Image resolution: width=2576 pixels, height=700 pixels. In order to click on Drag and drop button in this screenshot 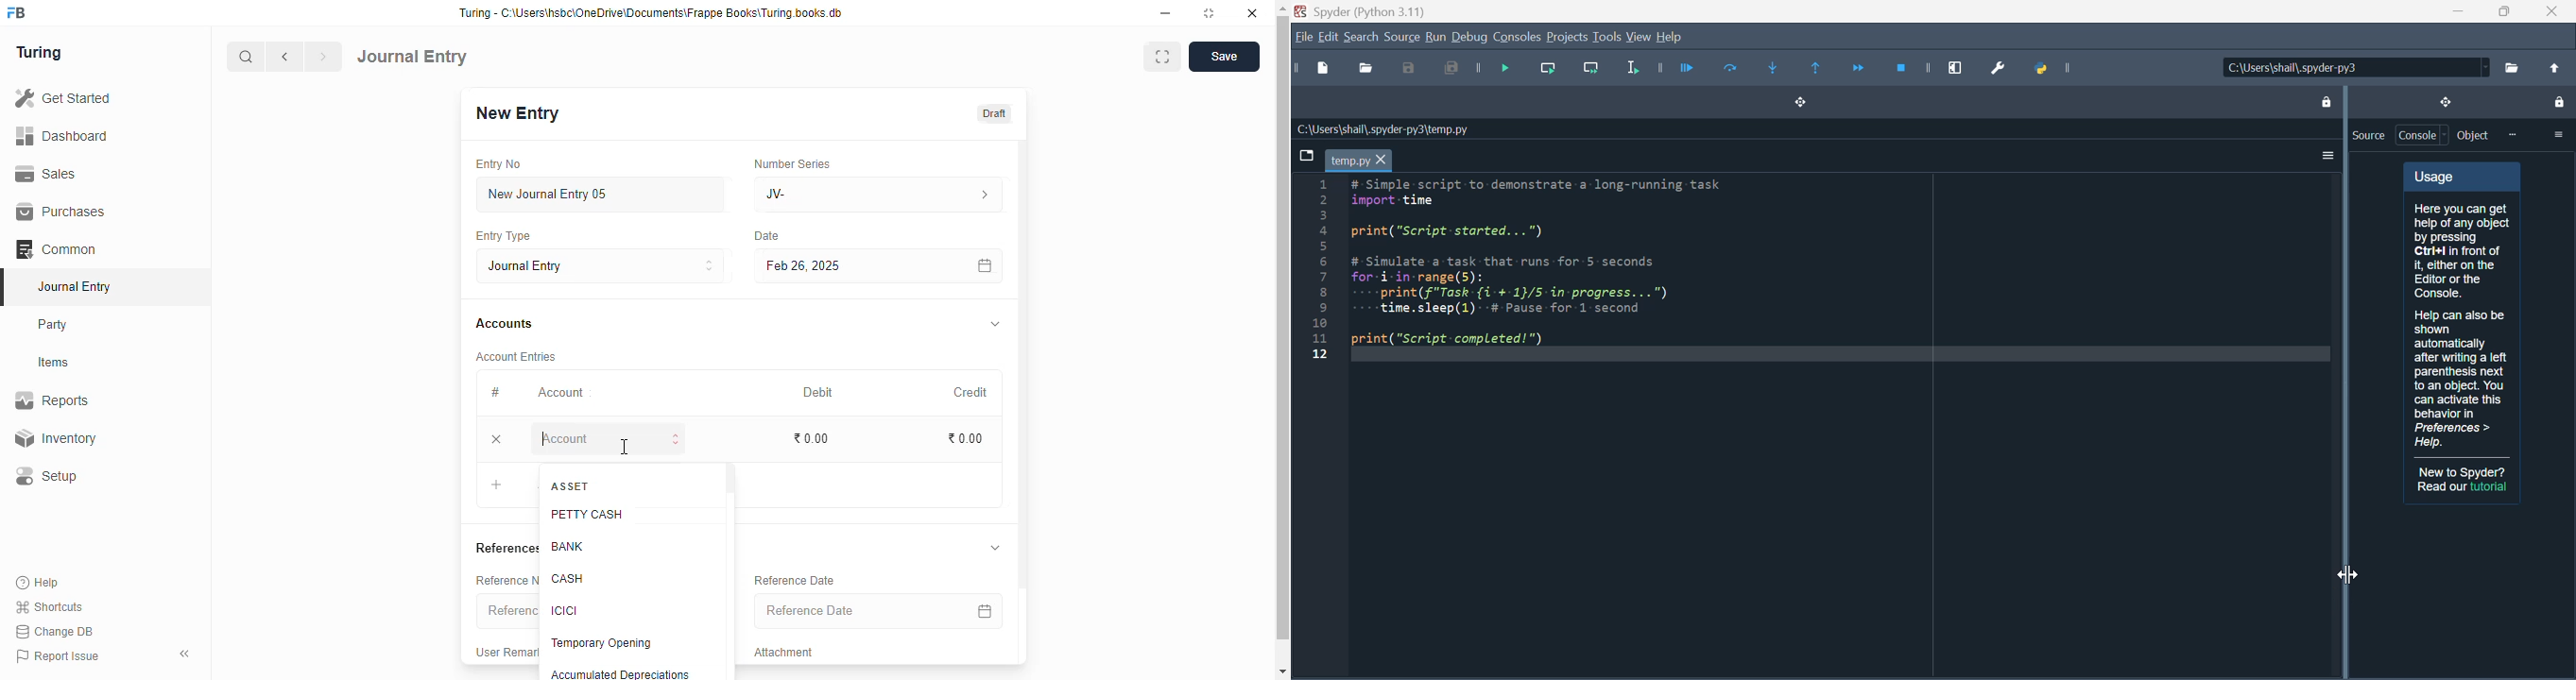, I will do `click(1798, 104)`.